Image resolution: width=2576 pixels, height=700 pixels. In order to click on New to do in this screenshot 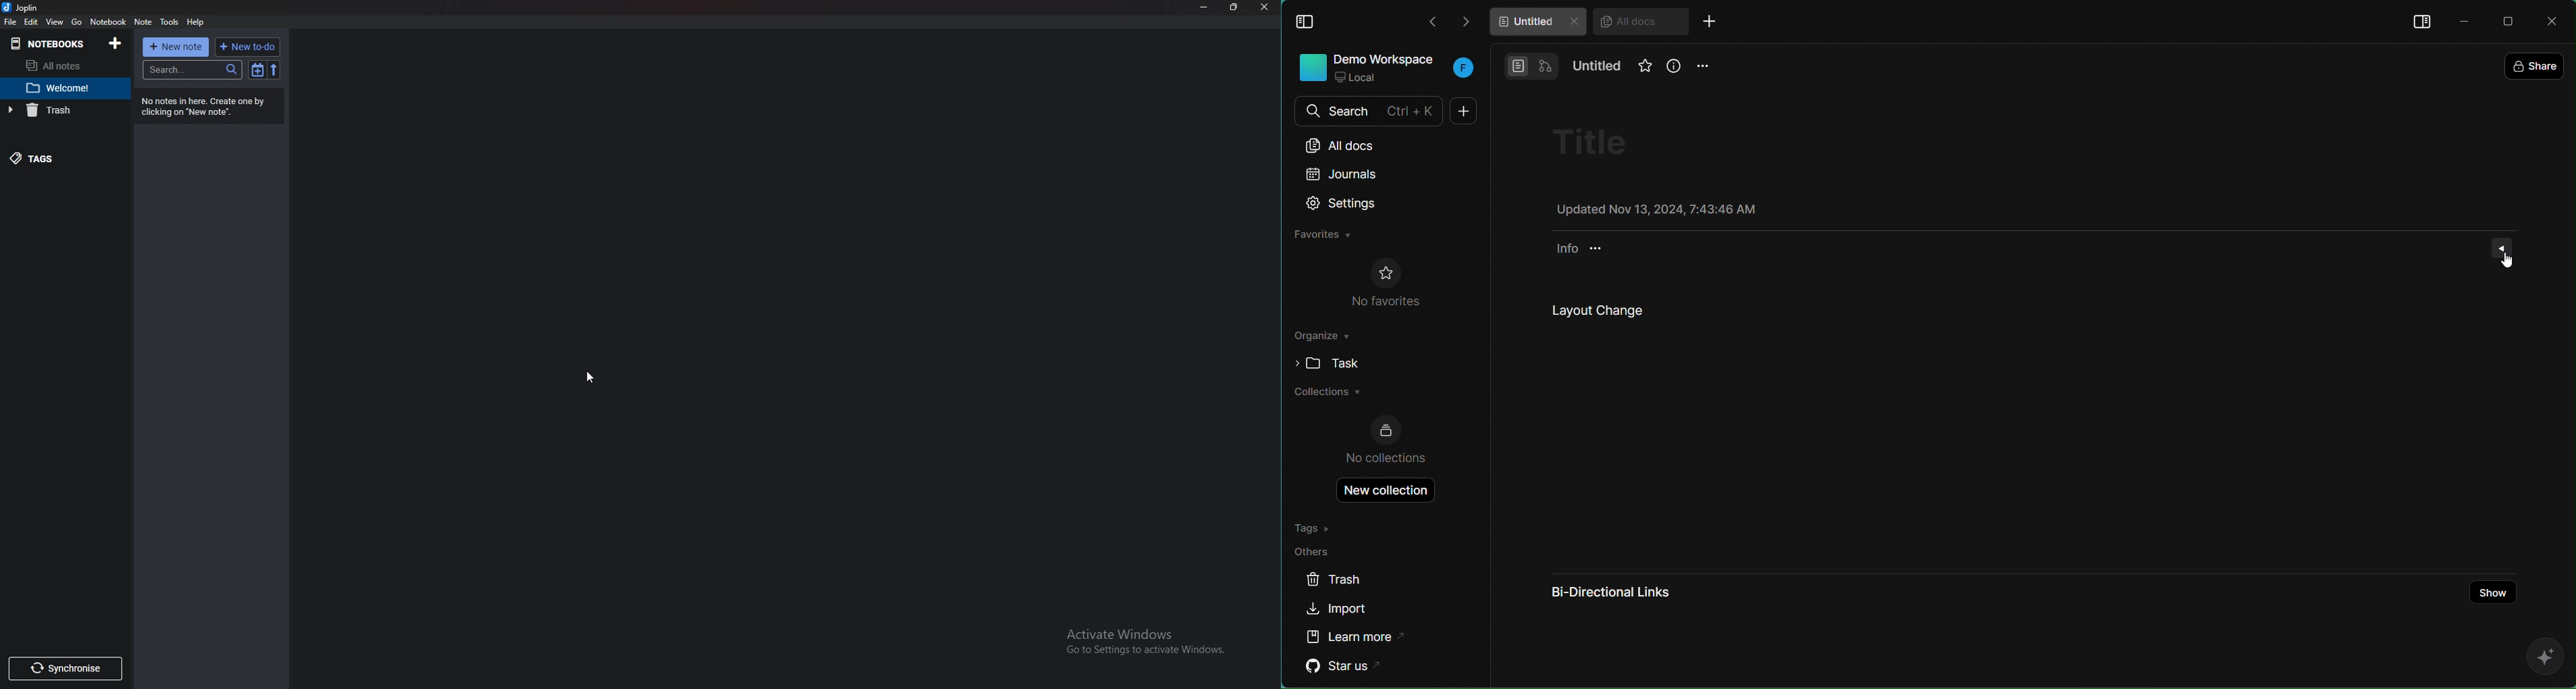, I will do `click(248, 47)`.